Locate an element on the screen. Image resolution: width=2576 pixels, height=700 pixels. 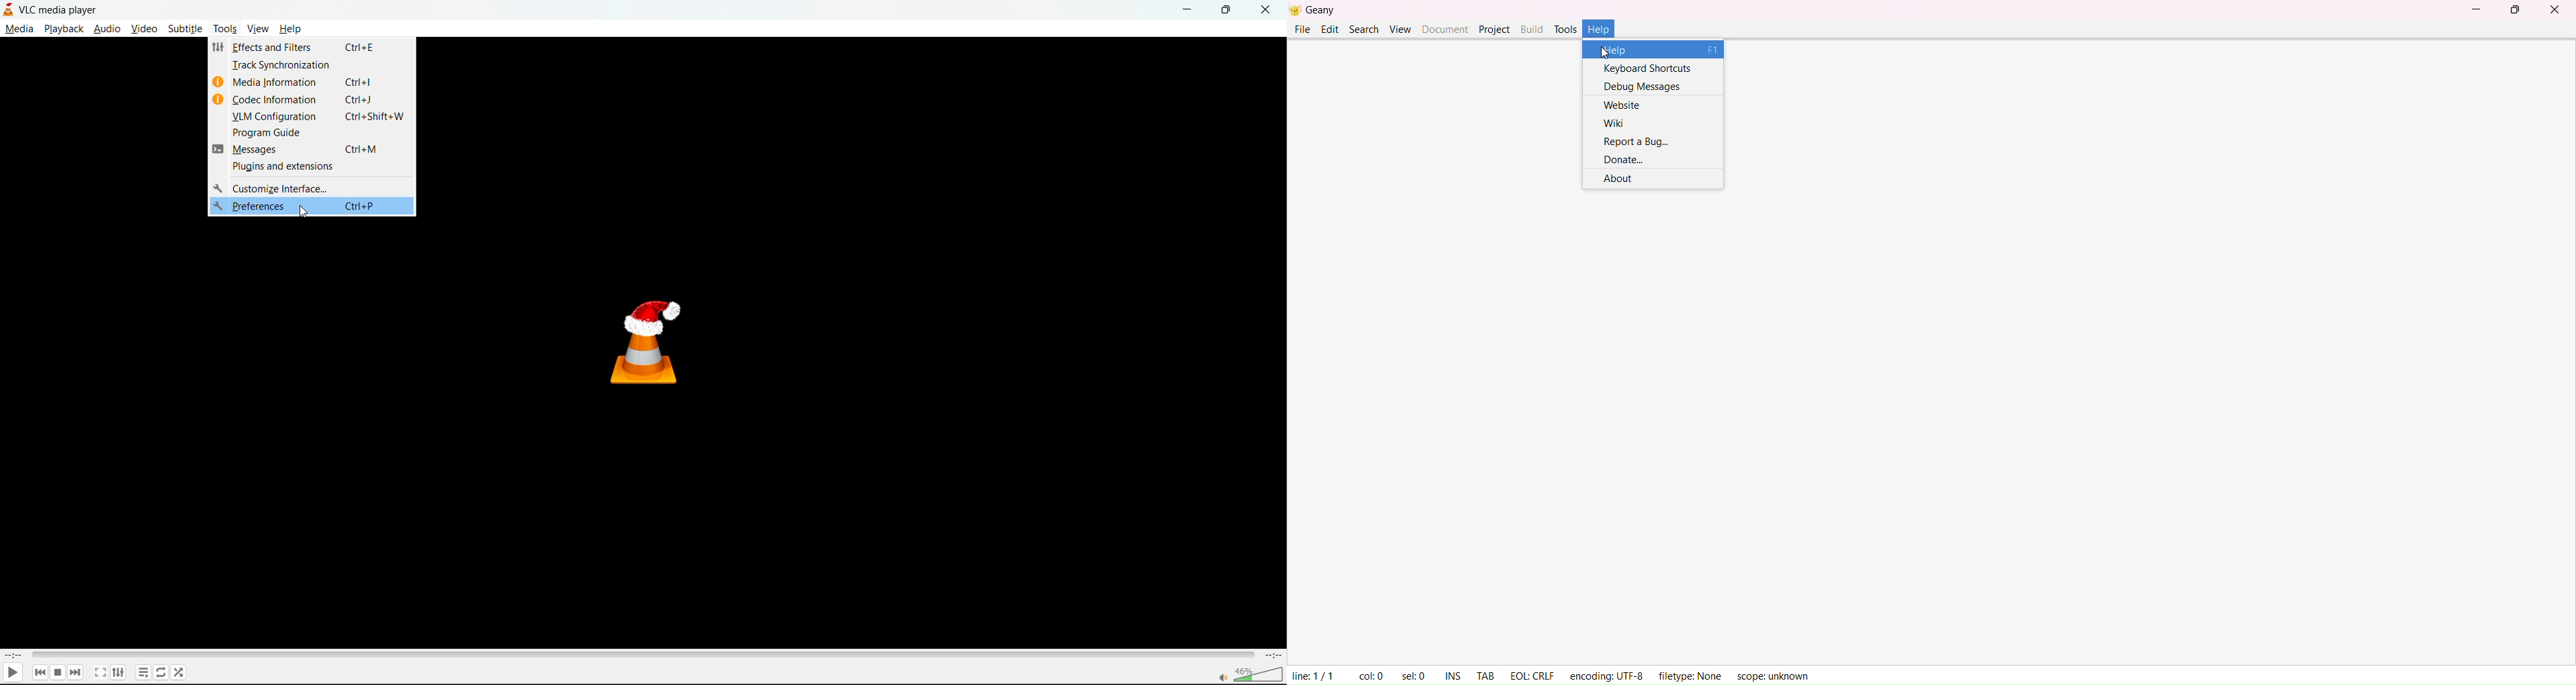
media information is located at coordinates (277, 84).